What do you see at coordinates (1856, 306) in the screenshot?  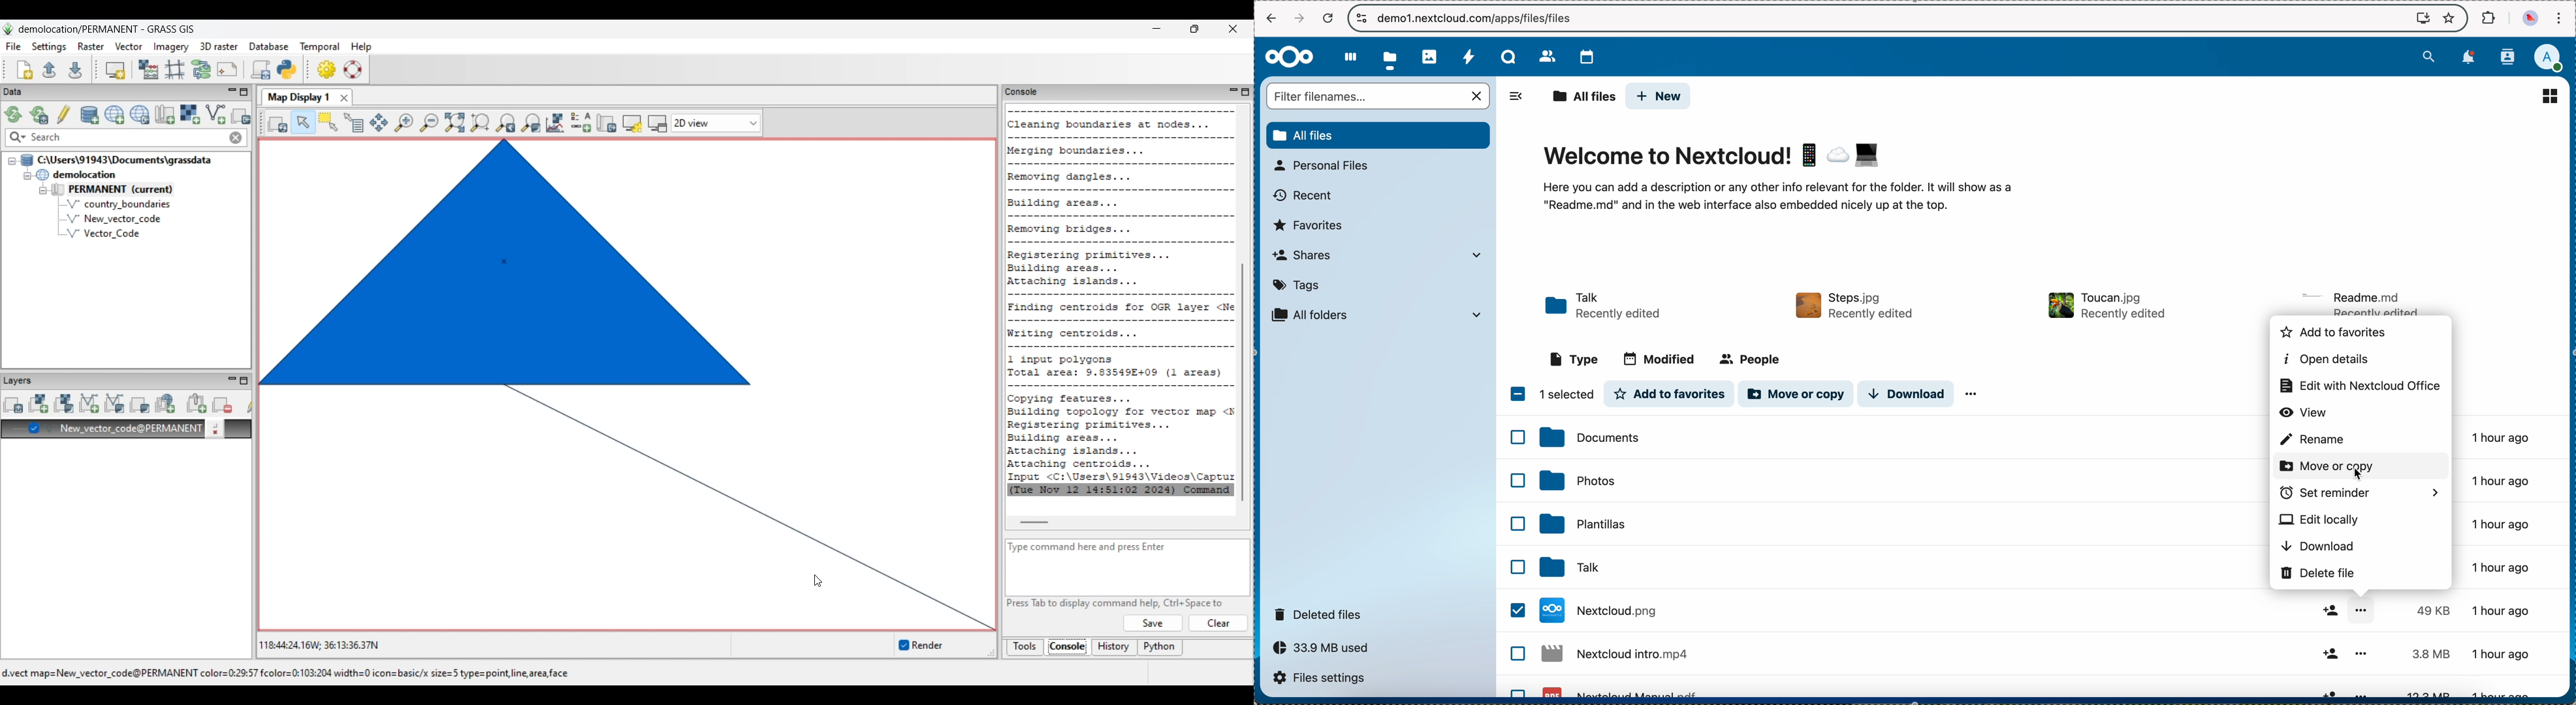 I see `file` at bounding box center [1856, 306].